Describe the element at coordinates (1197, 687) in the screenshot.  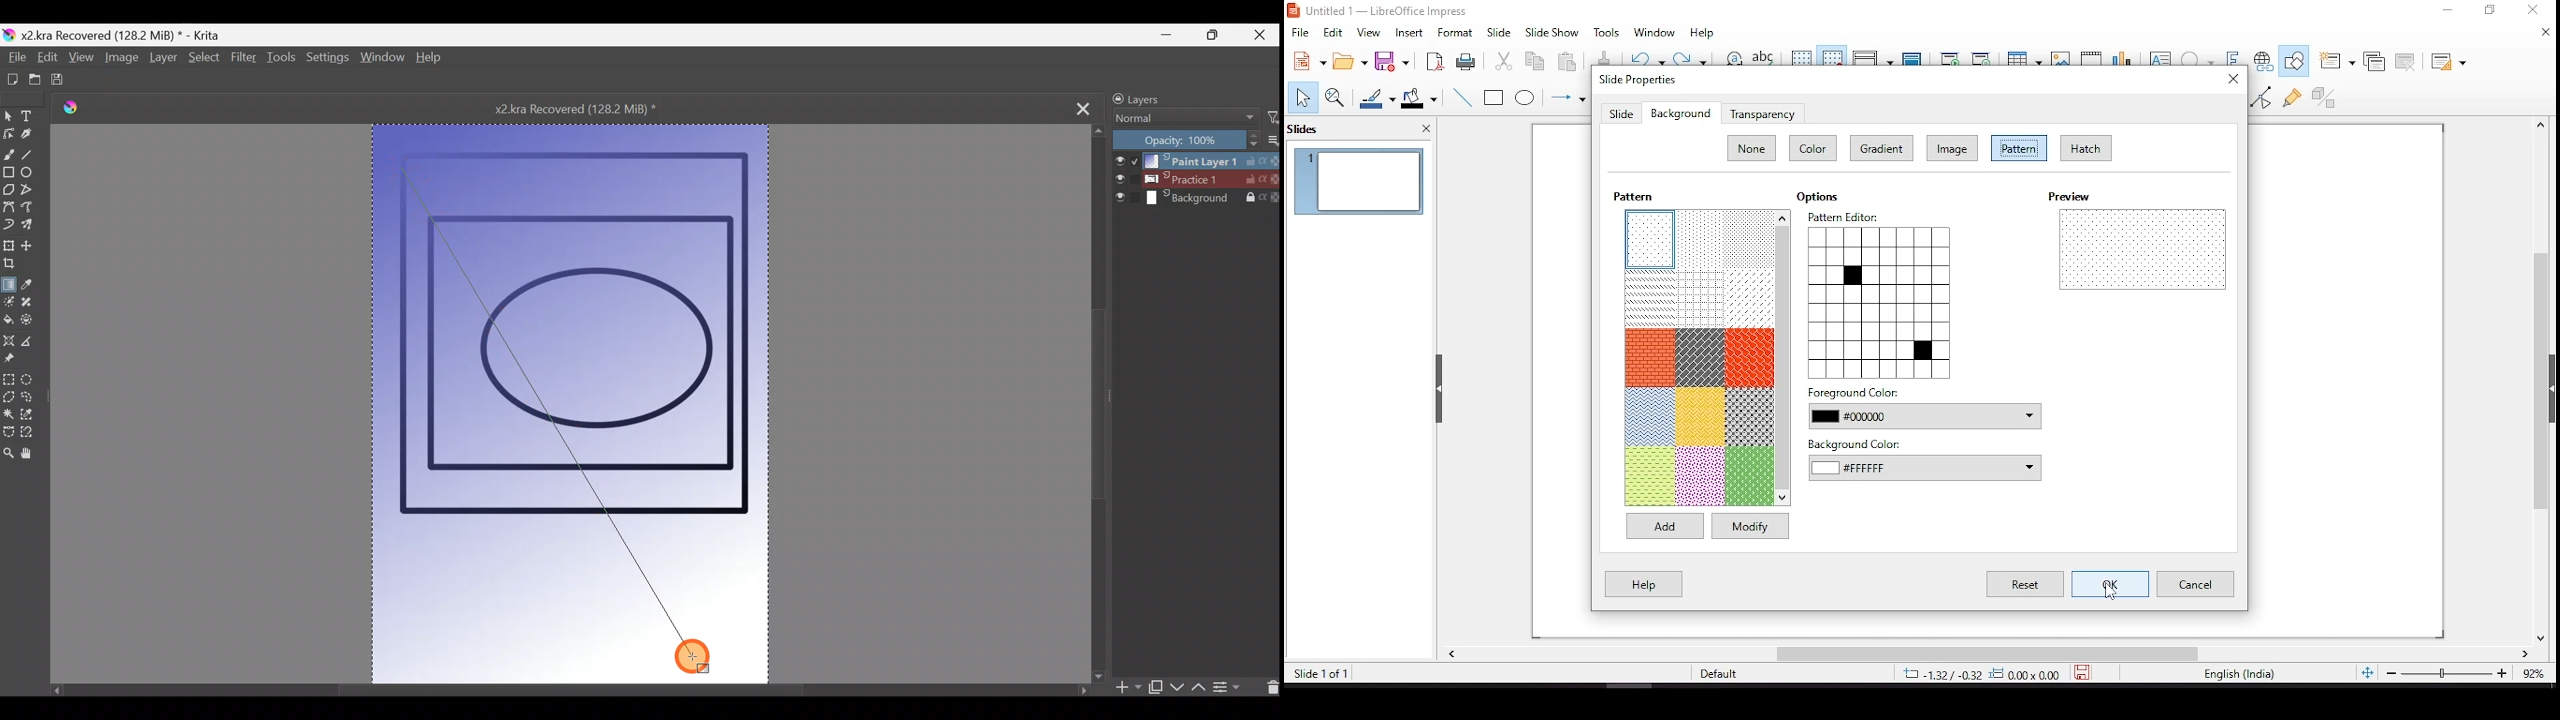
I see `Move layer/mask up` at that location.